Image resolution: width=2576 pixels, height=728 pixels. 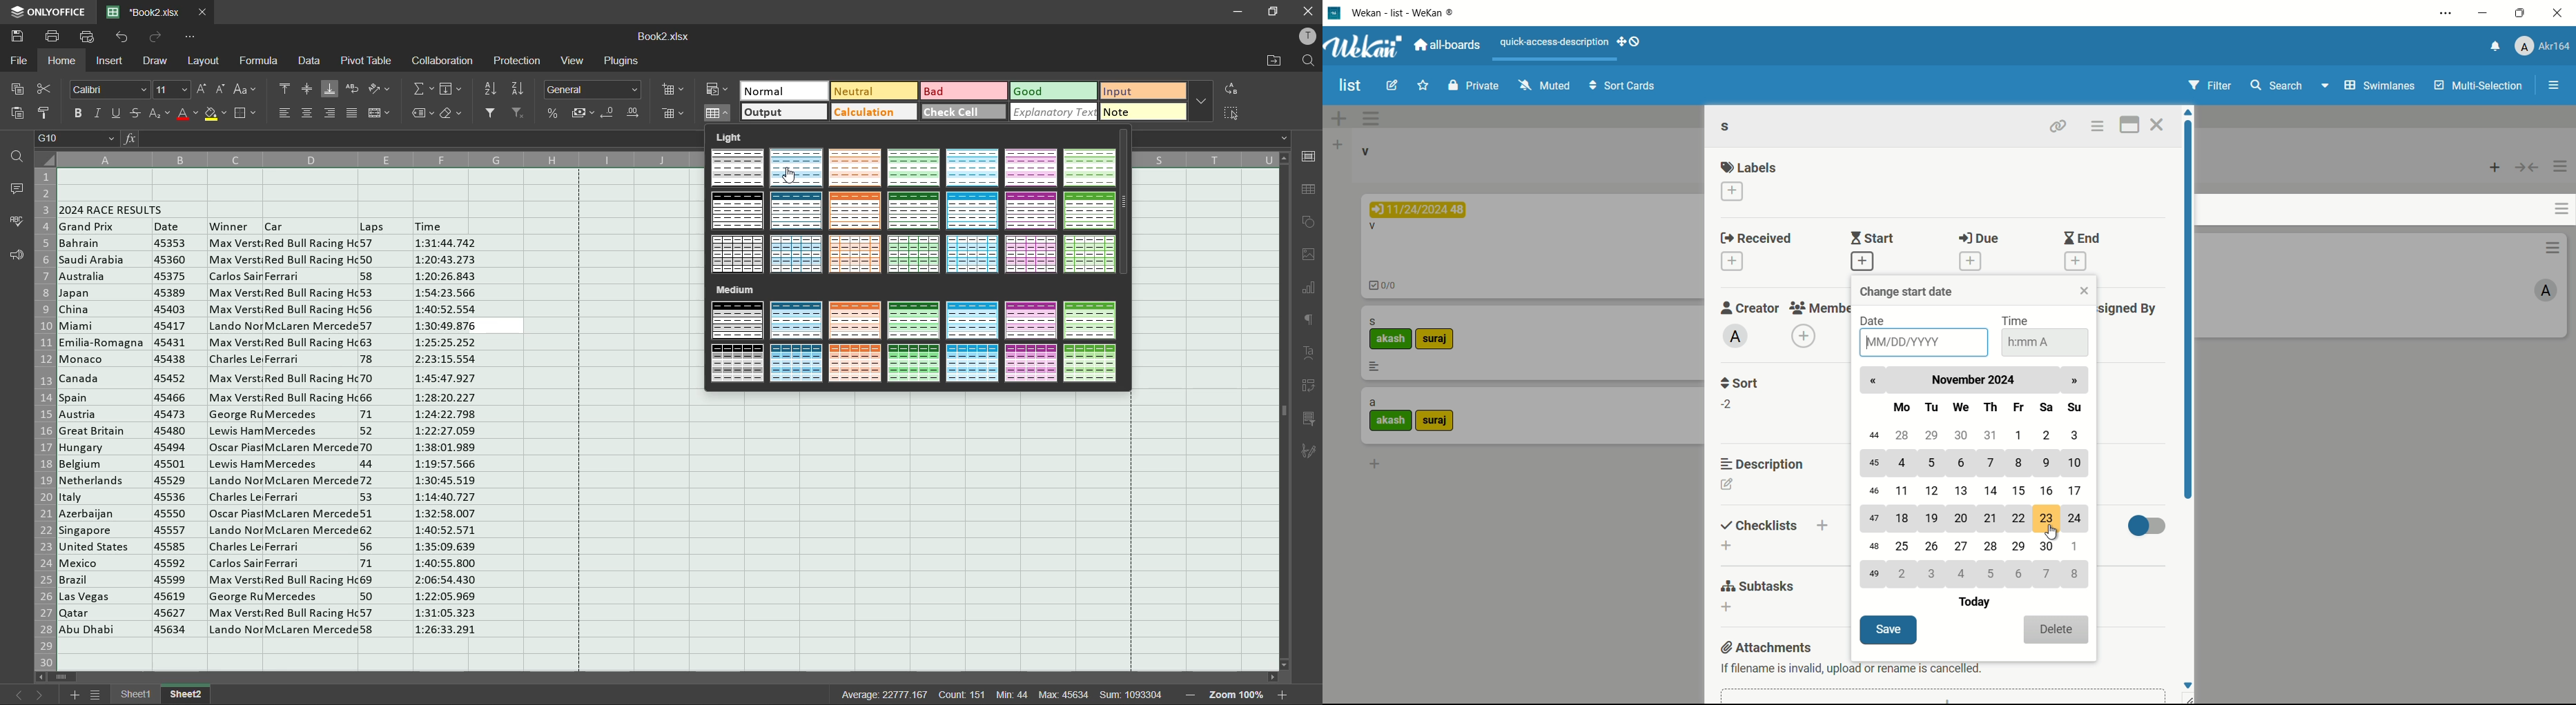 What do you see at coordinates (634, 115) in the screenshot?
I see `increase decimal` at bounding box center [634, 115].